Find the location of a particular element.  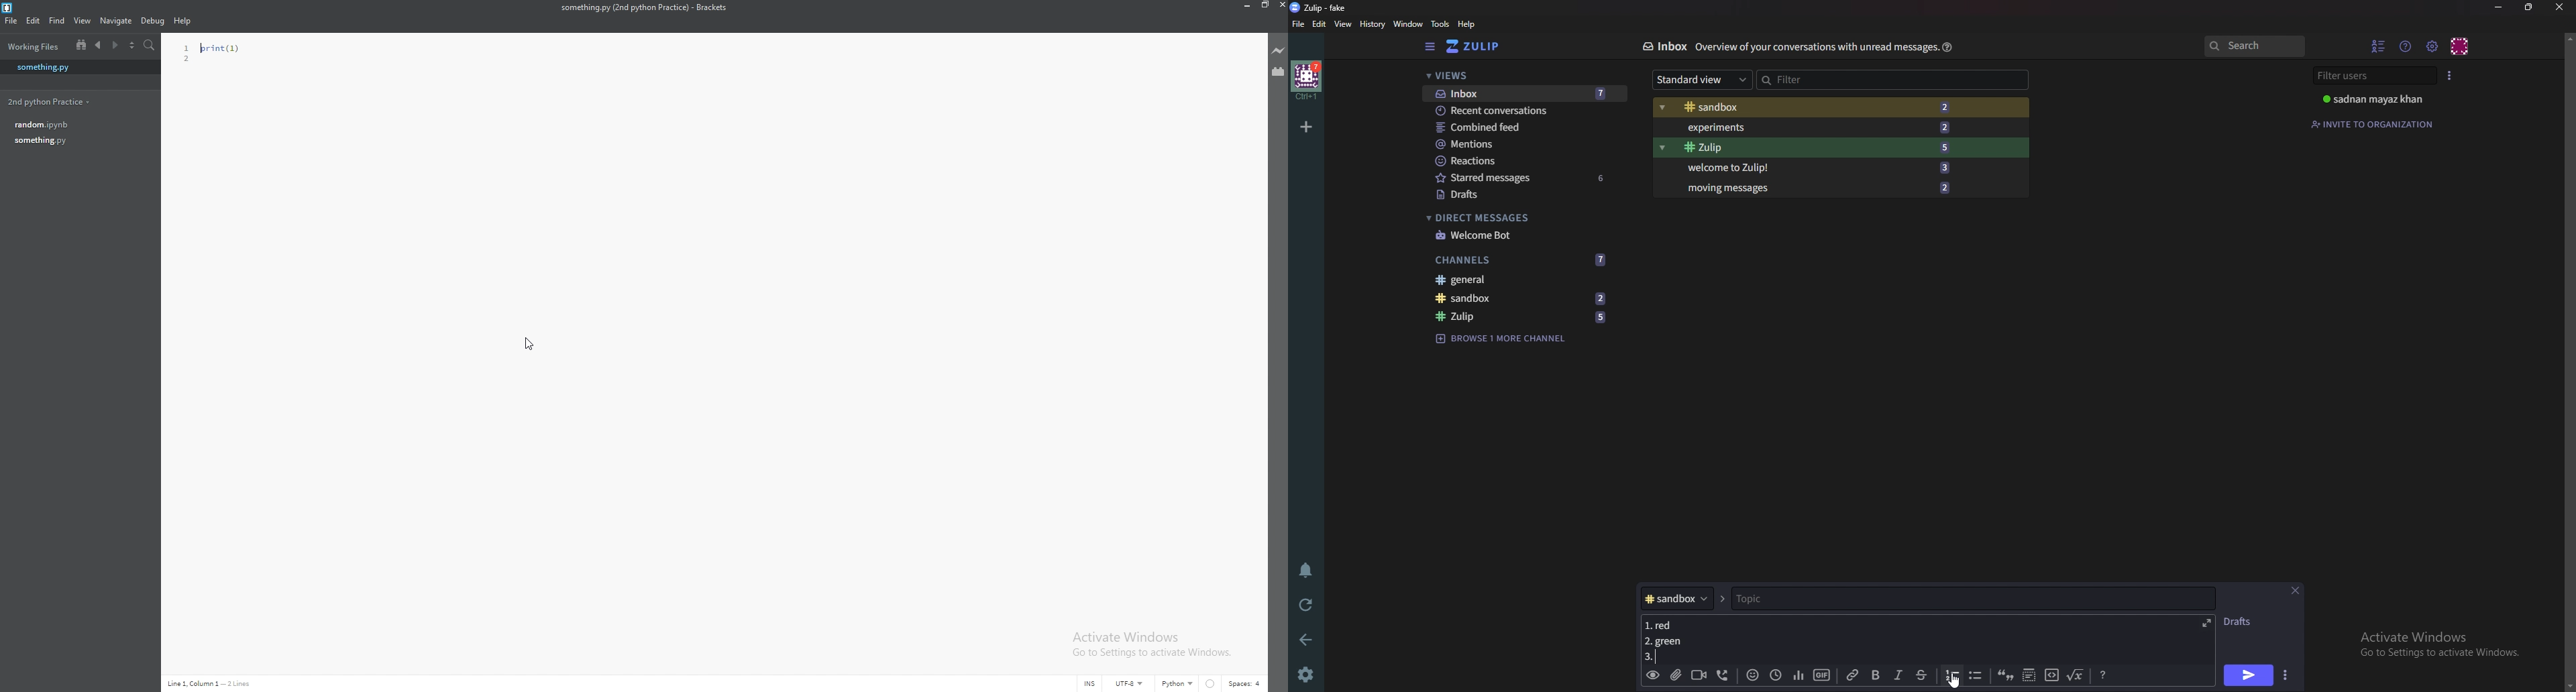

main menu is located at coordinates (2433, 46).